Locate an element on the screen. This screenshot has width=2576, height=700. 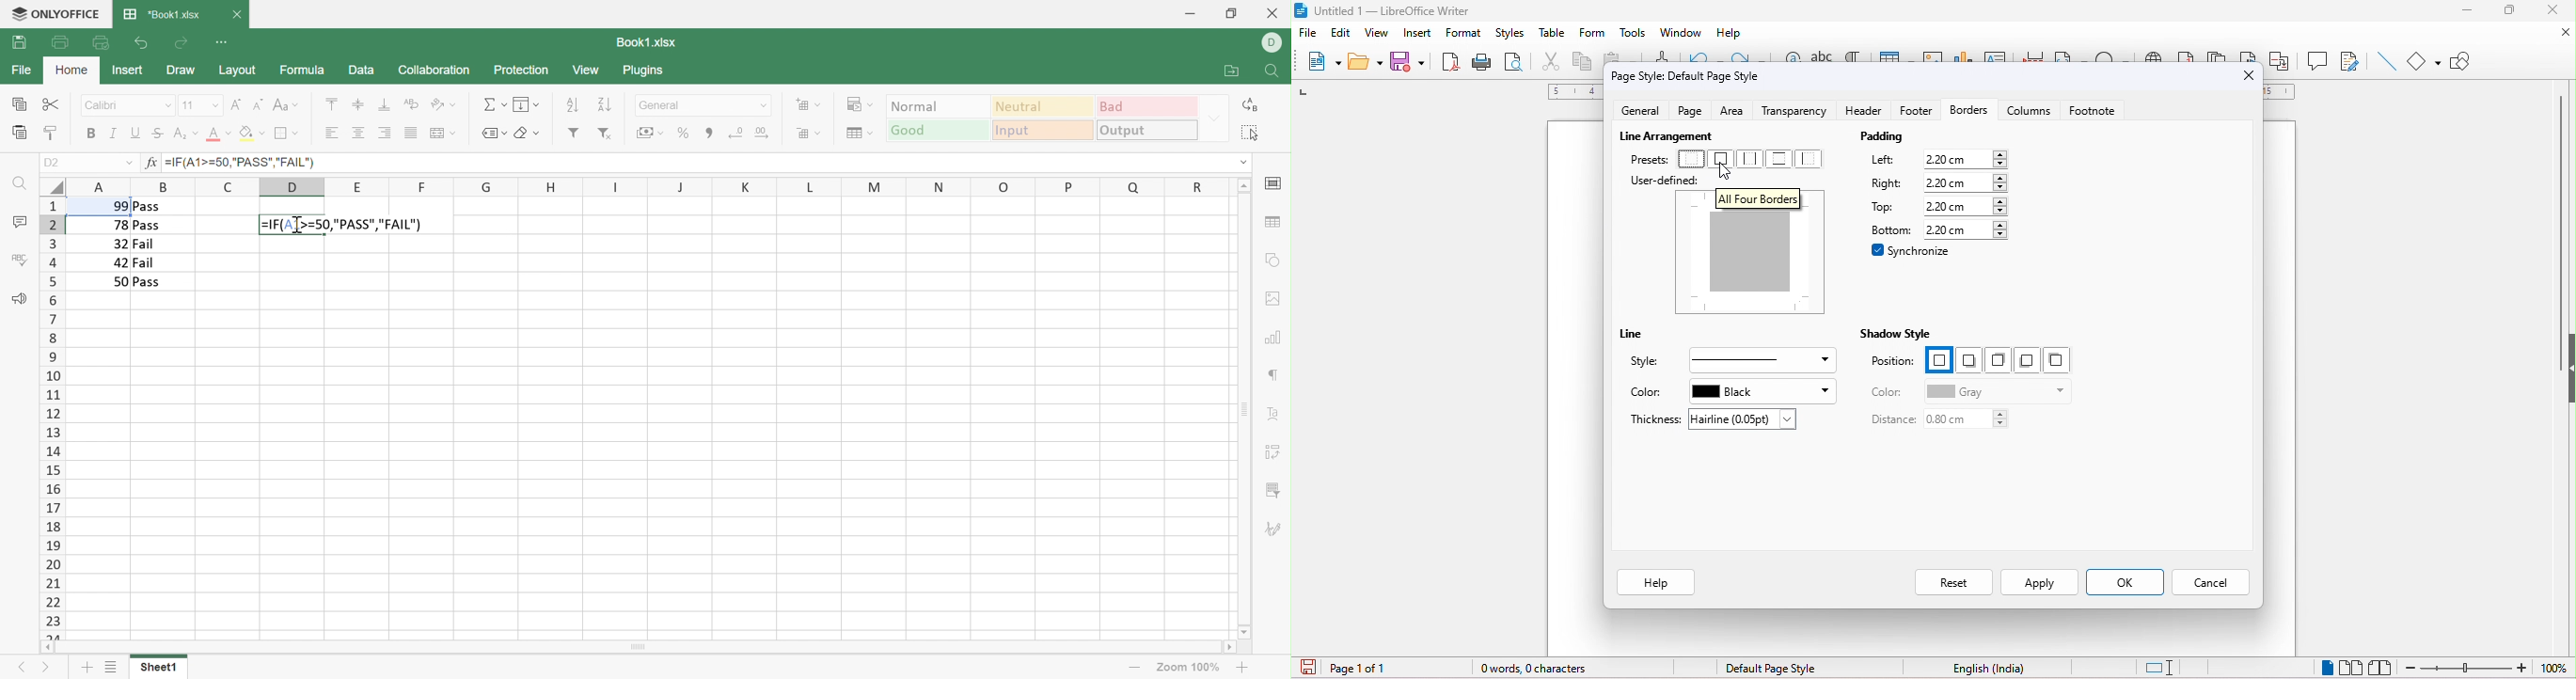
shadow style is located at coordinates (1896, 334).